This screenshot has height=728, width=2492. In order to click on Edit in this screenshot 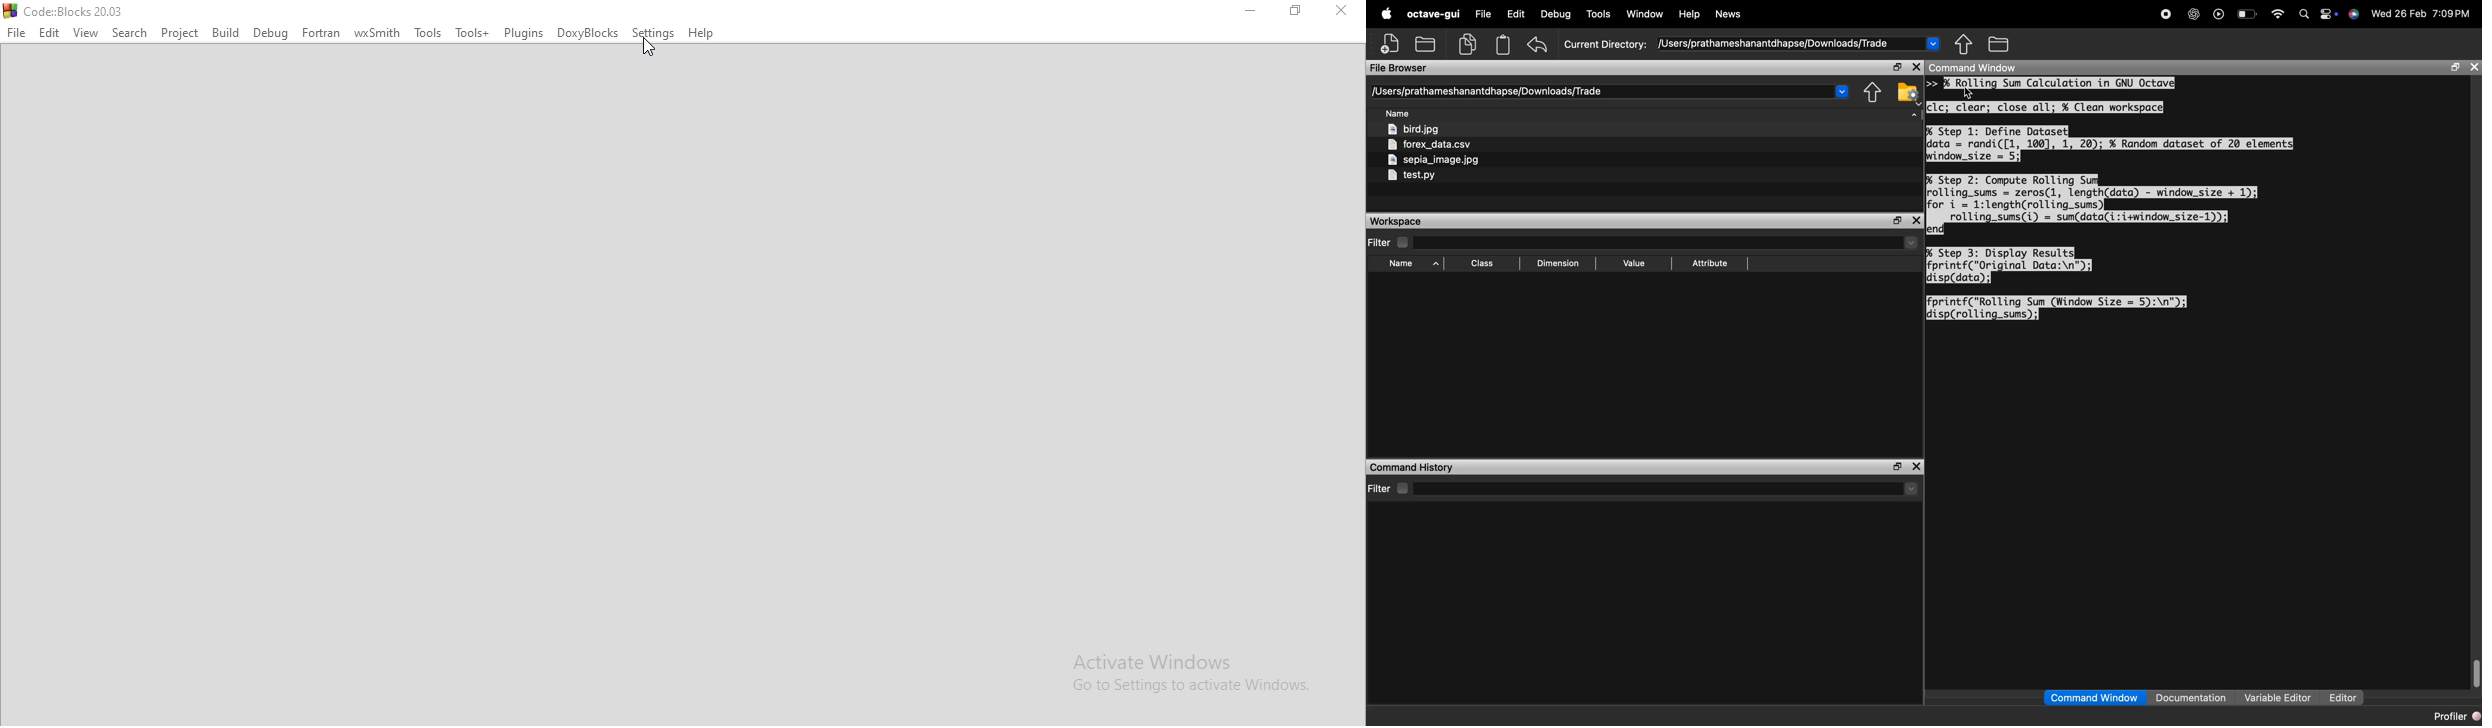, I will do `click(49, 33)`.